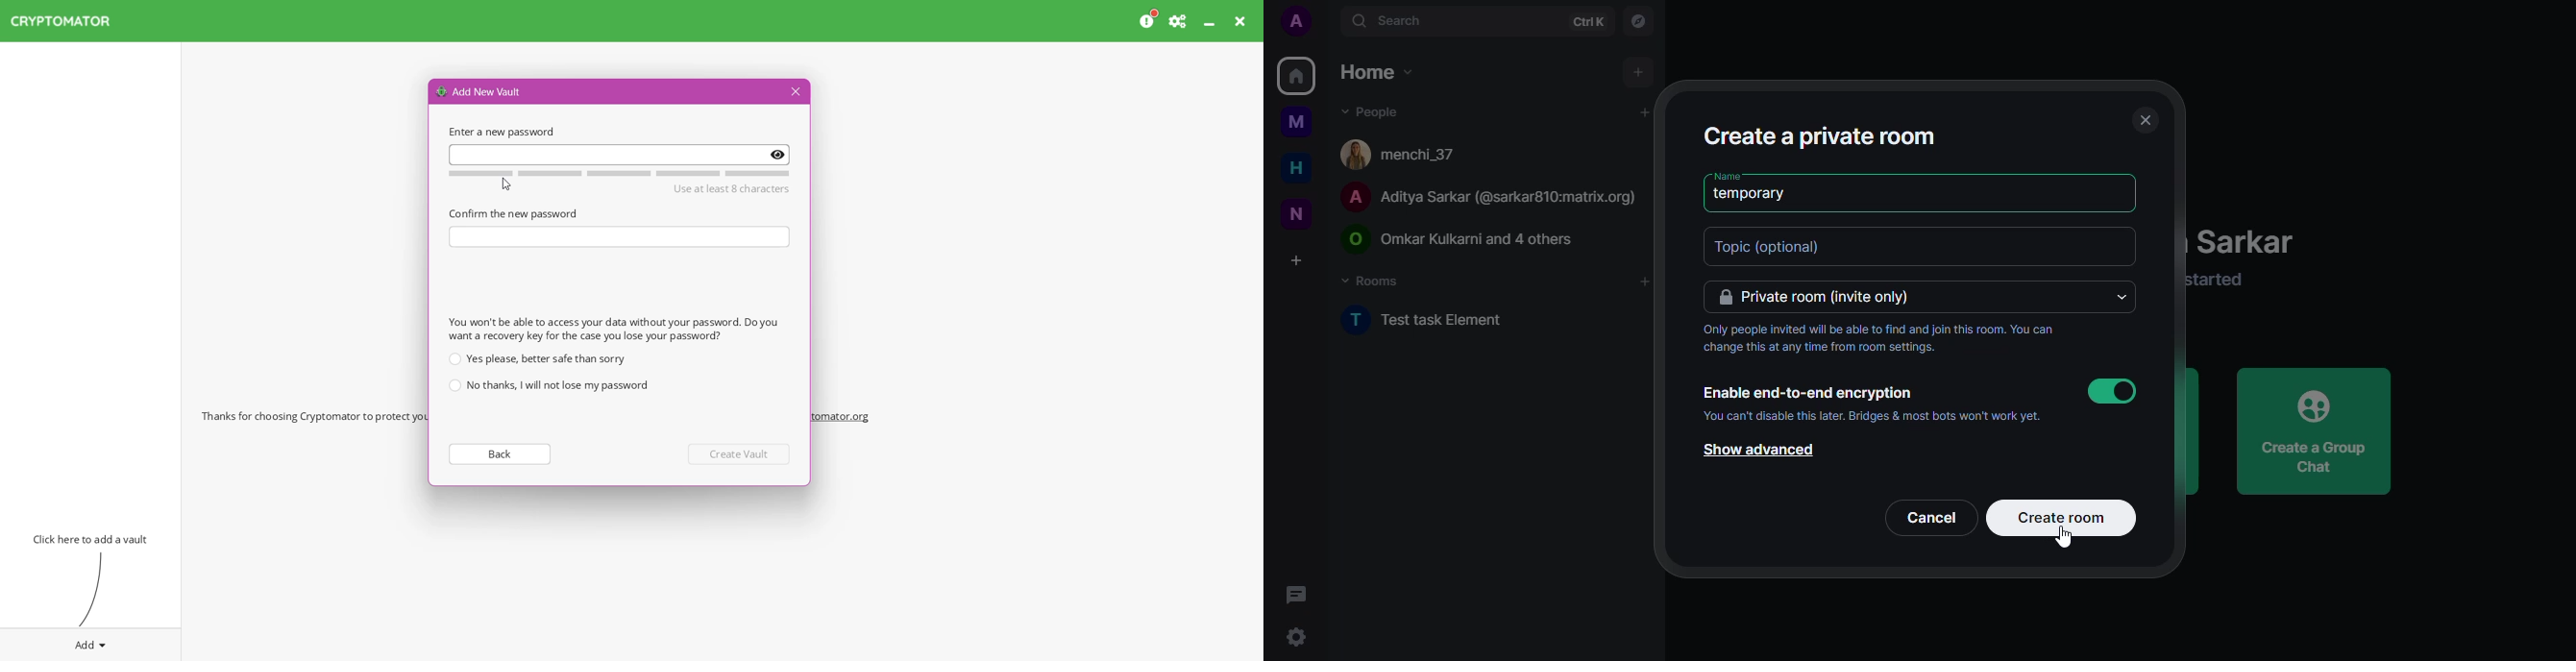 The height and width of the screenshot is (672, 2576). I want to click on temporary, so click(1753, 194).